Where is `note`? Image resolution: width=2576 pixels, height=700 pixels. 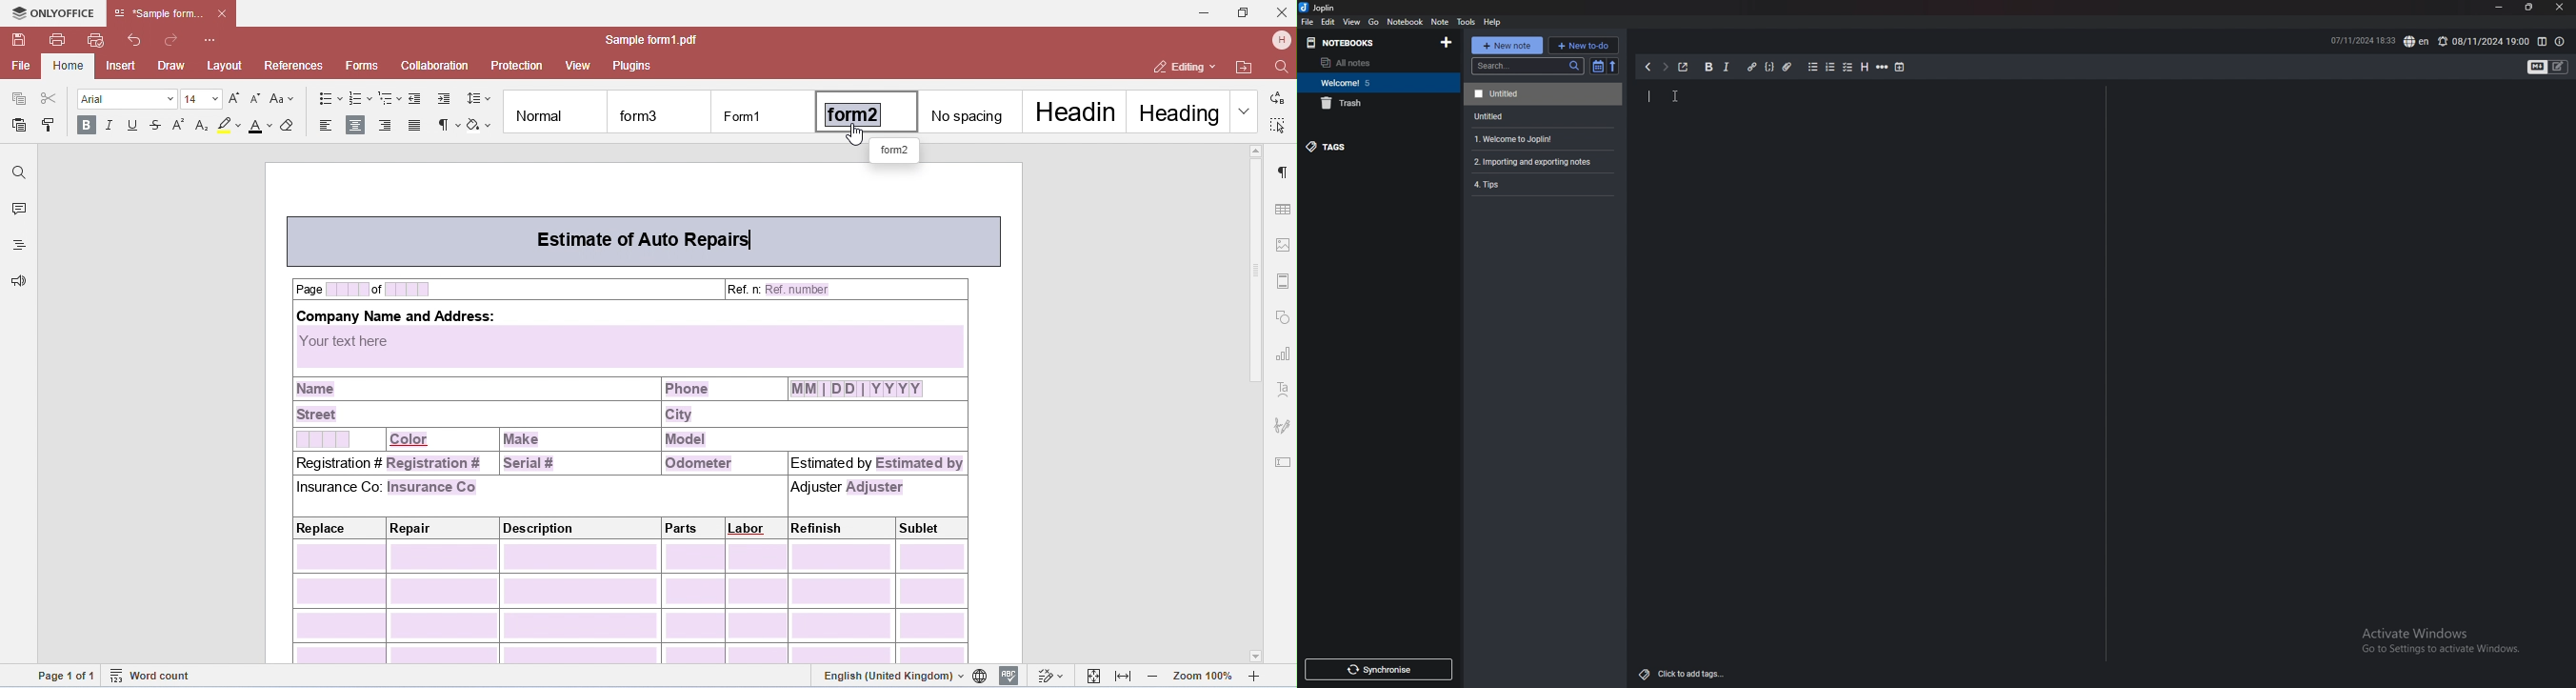 note is located at coordinates (1441, 22).